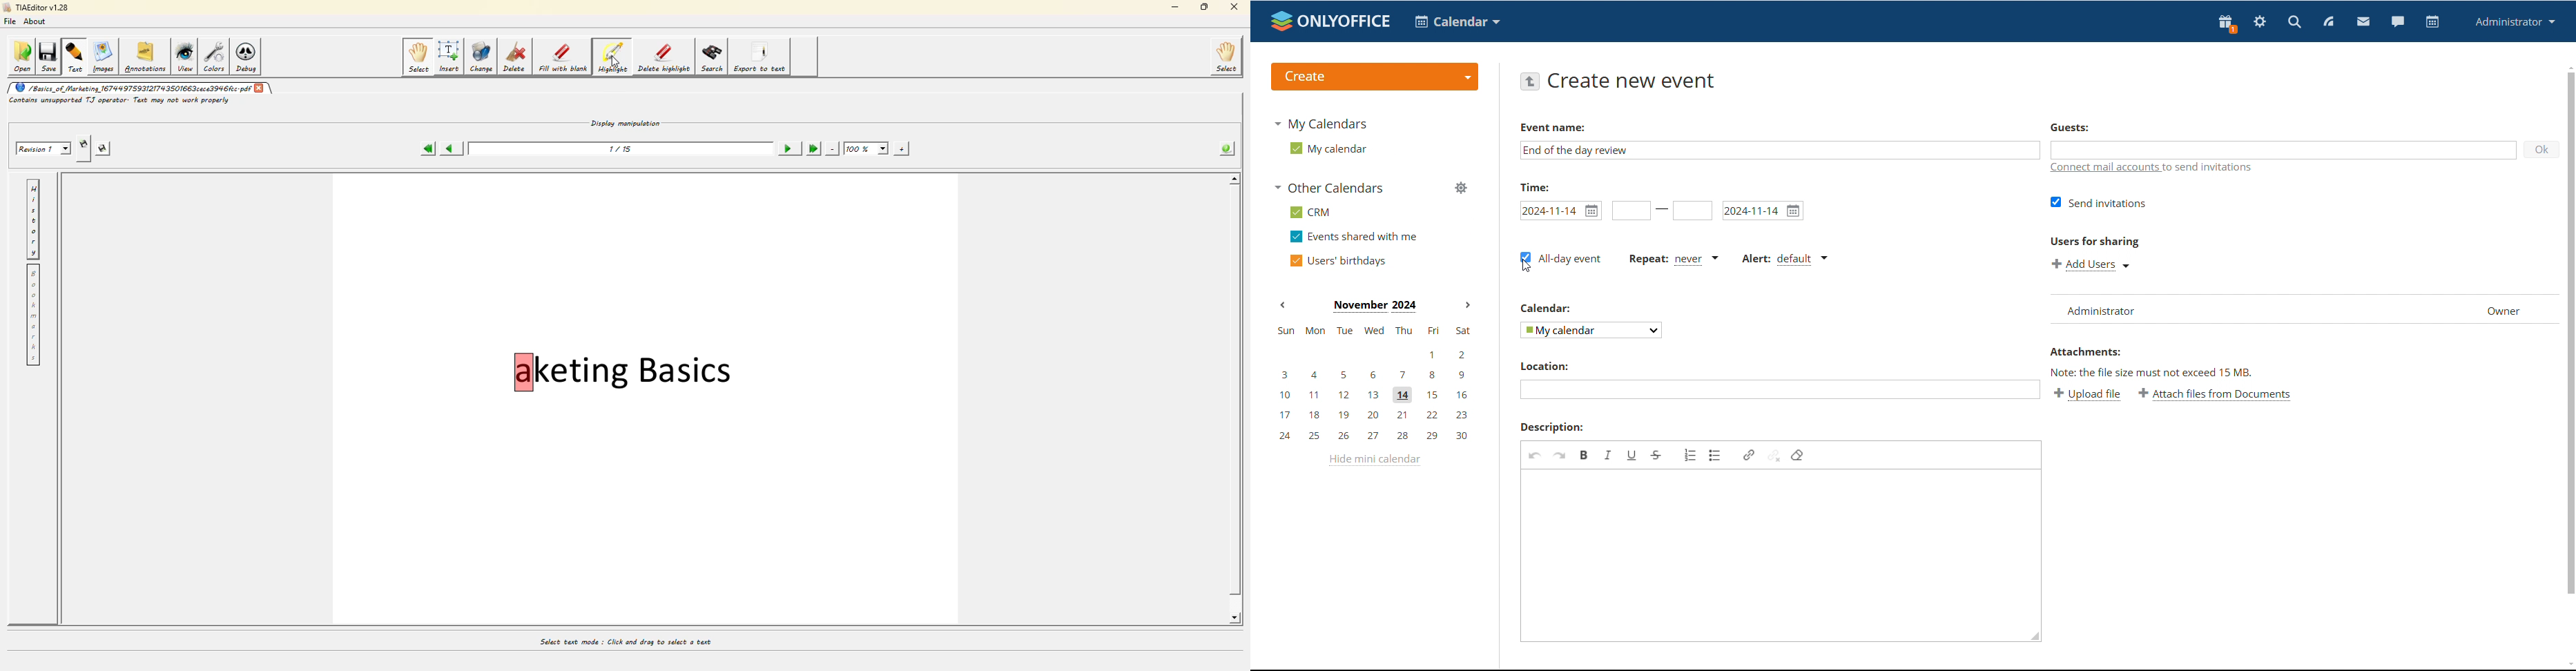  Describe the element at coordinates (2099, 202) in the screenshot. I see `send invitations` at that location.